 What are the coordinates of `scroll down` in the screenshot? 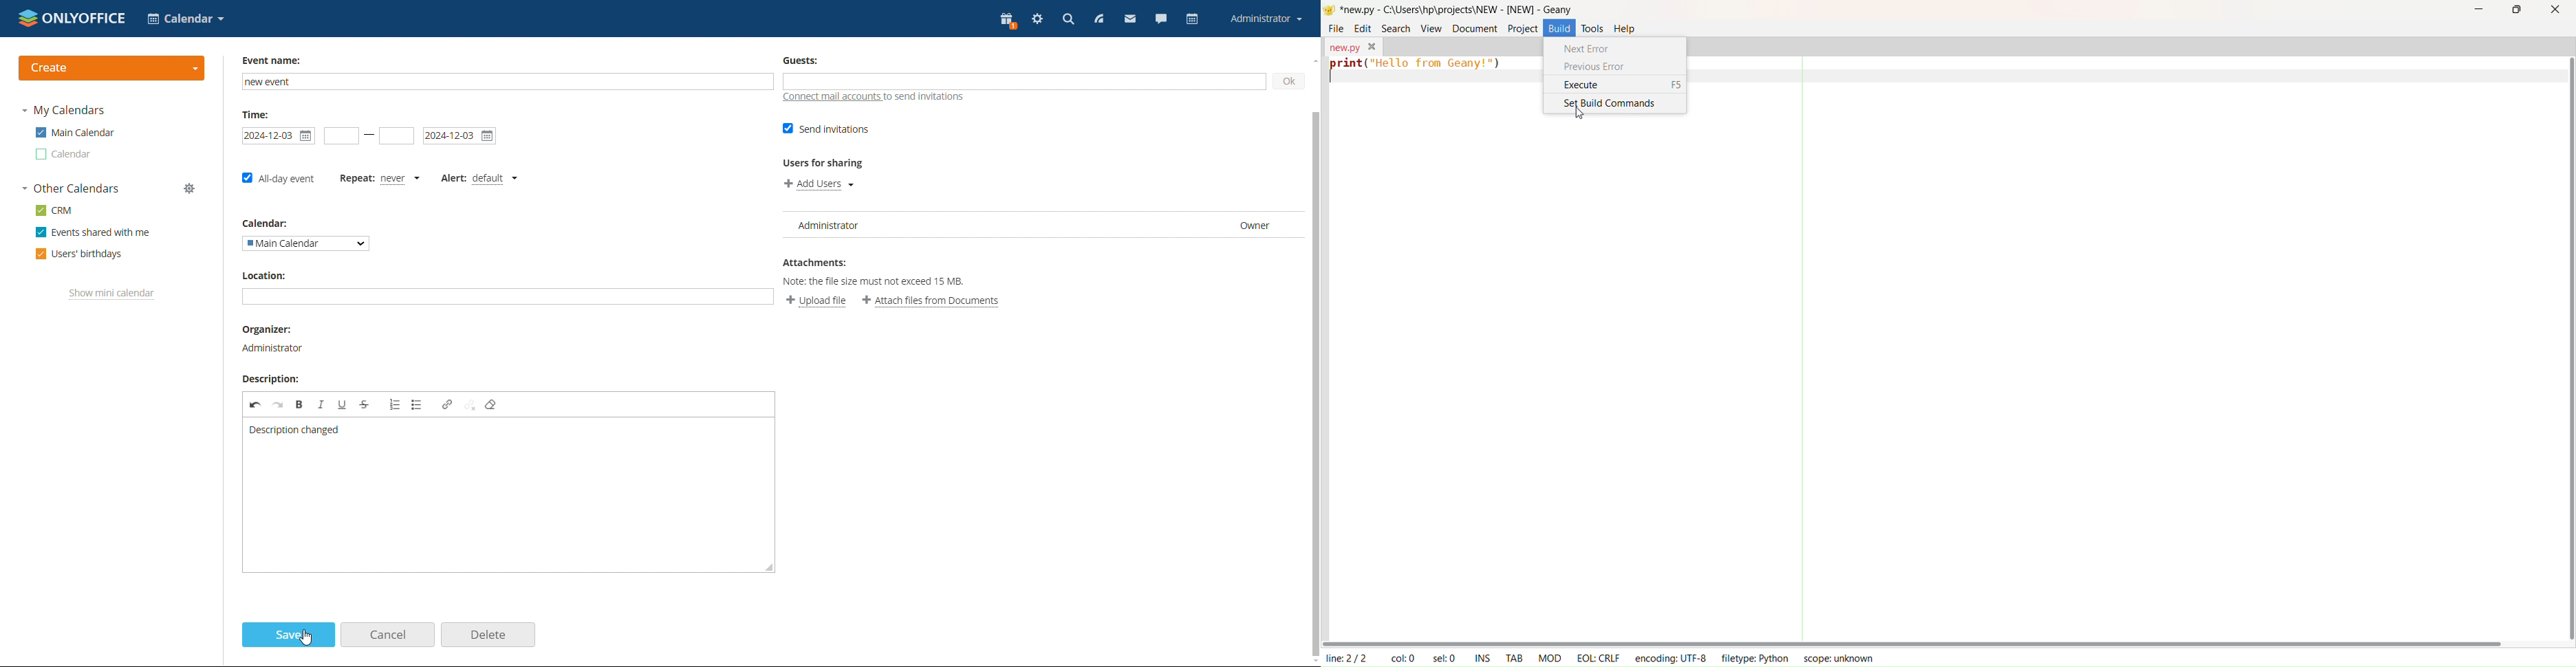 It's located at (1312, 661).